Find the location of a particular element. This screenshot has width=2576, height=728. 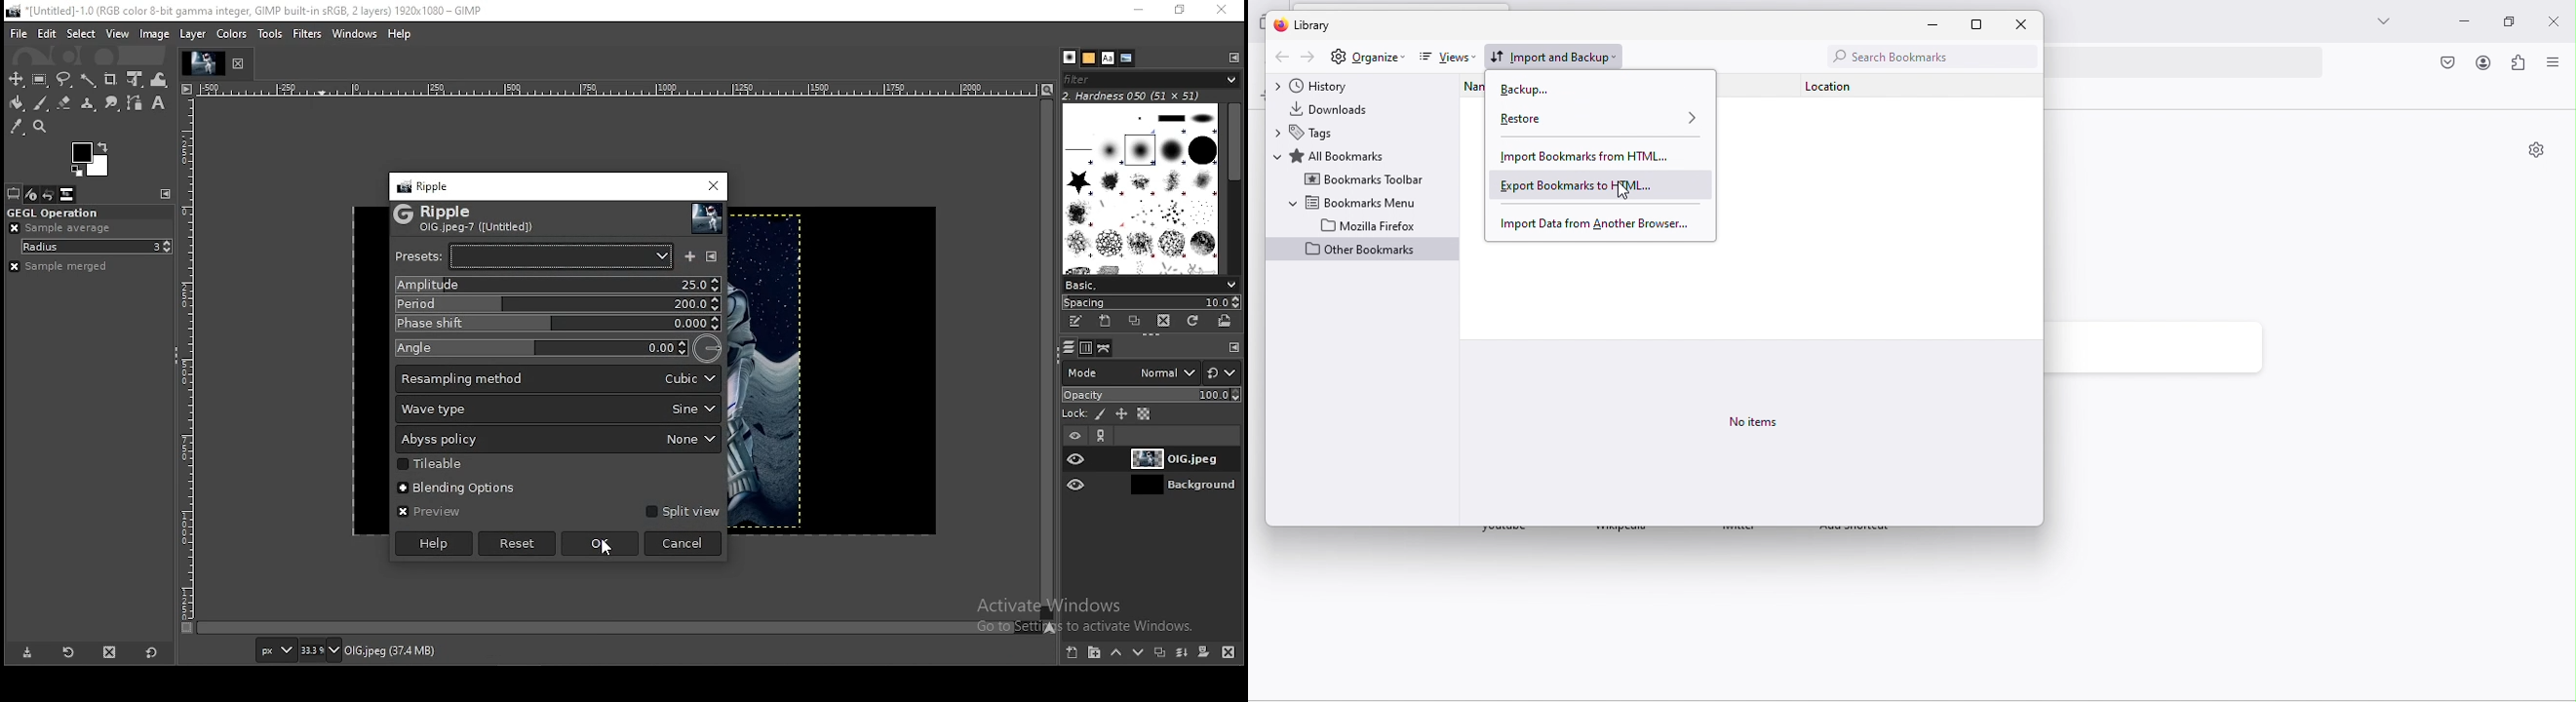

manage presets is located at coordinates (713, 255).